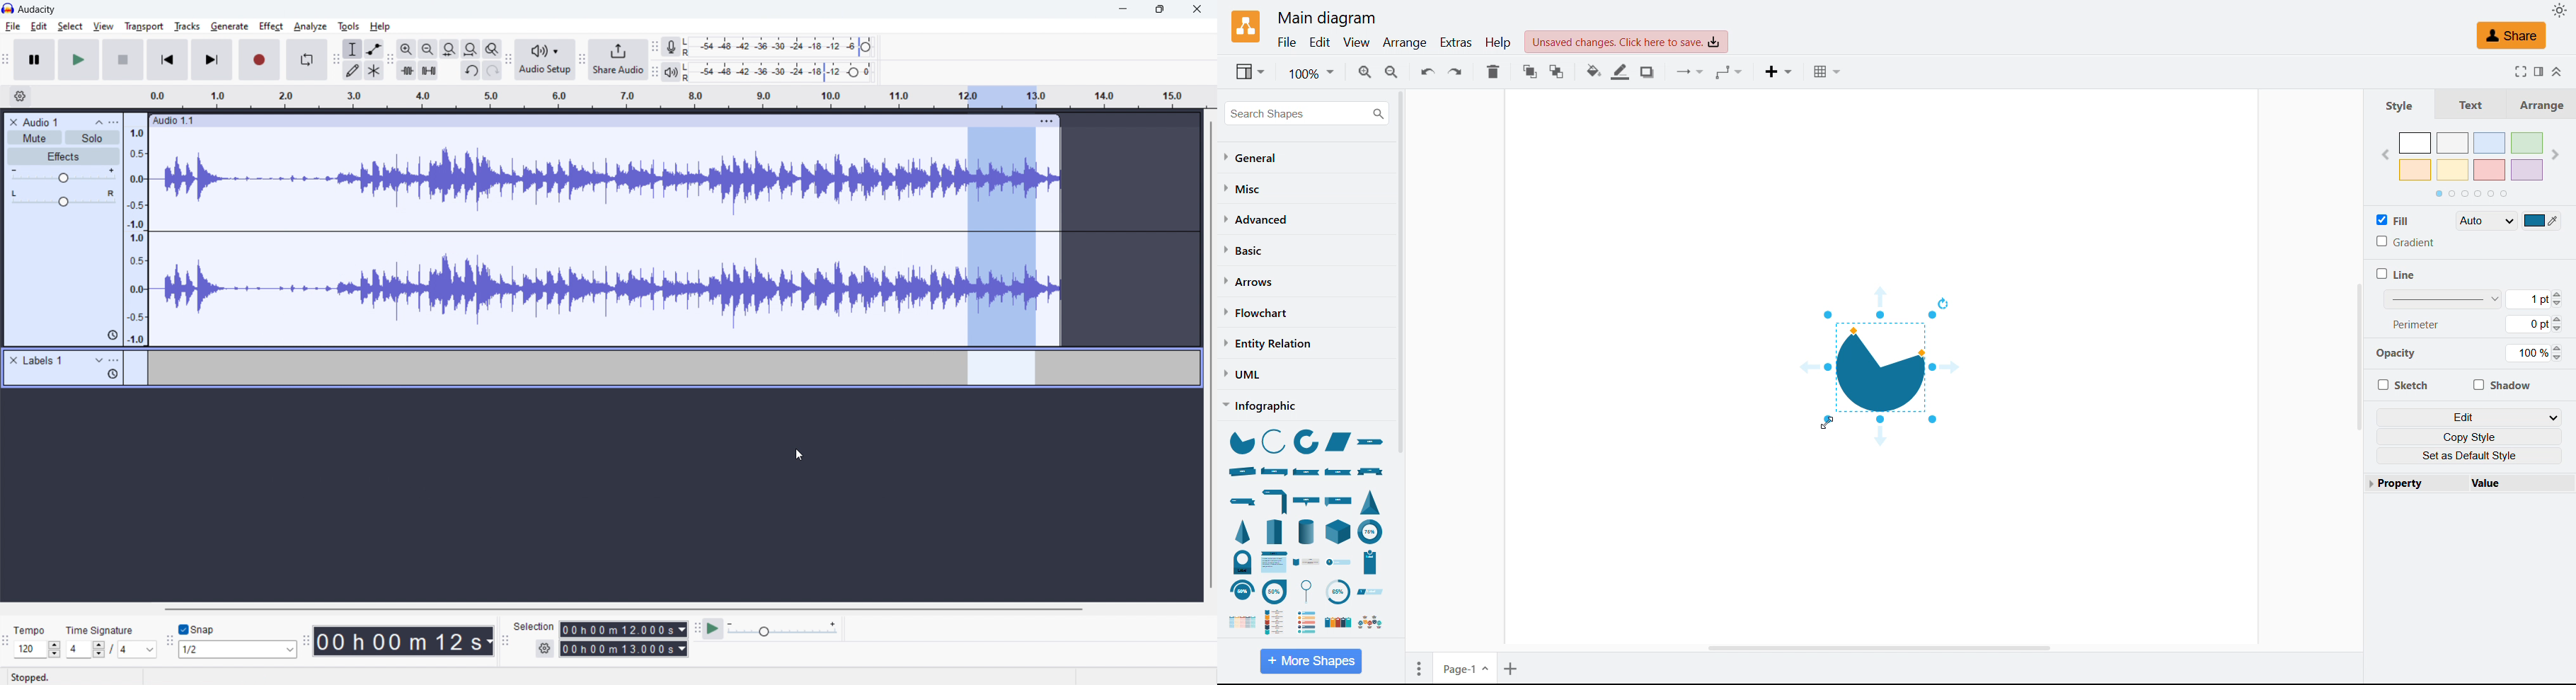  Describe the element at coordinates (309, 27) in the screenshot. I see `analyze` at that location.